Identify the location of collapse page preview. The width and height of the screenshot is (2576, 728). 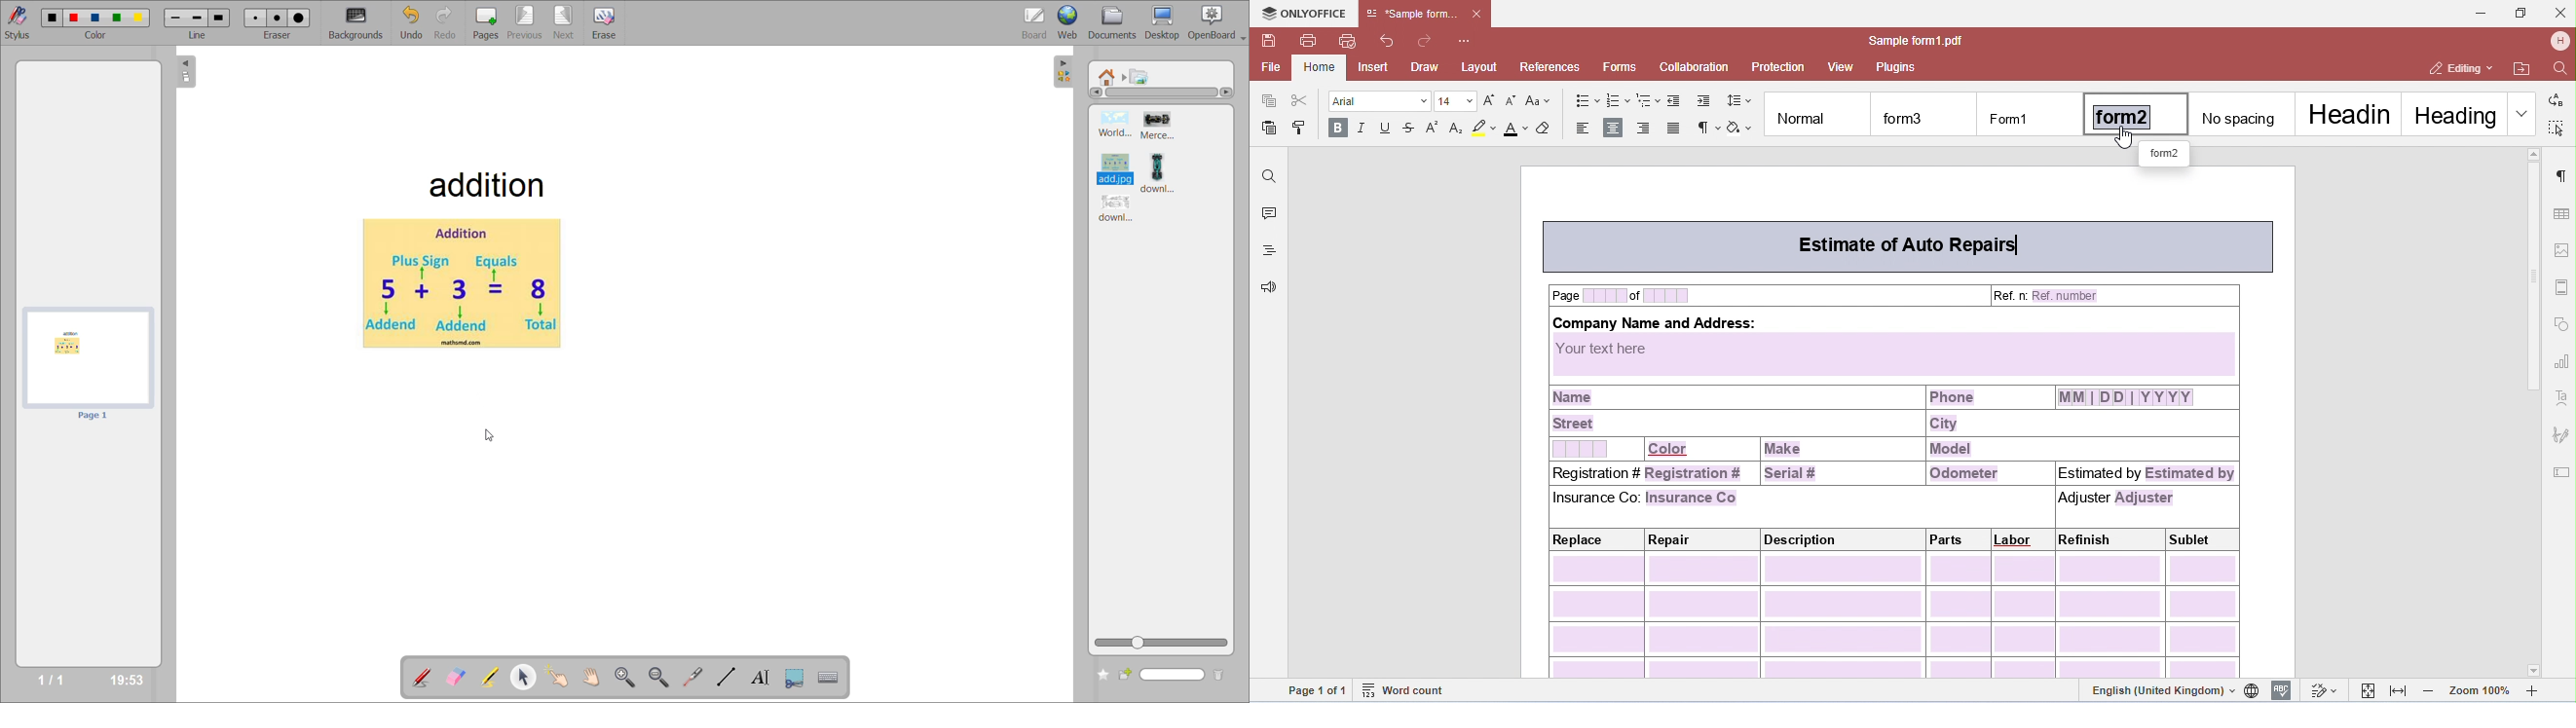
(188, 72).